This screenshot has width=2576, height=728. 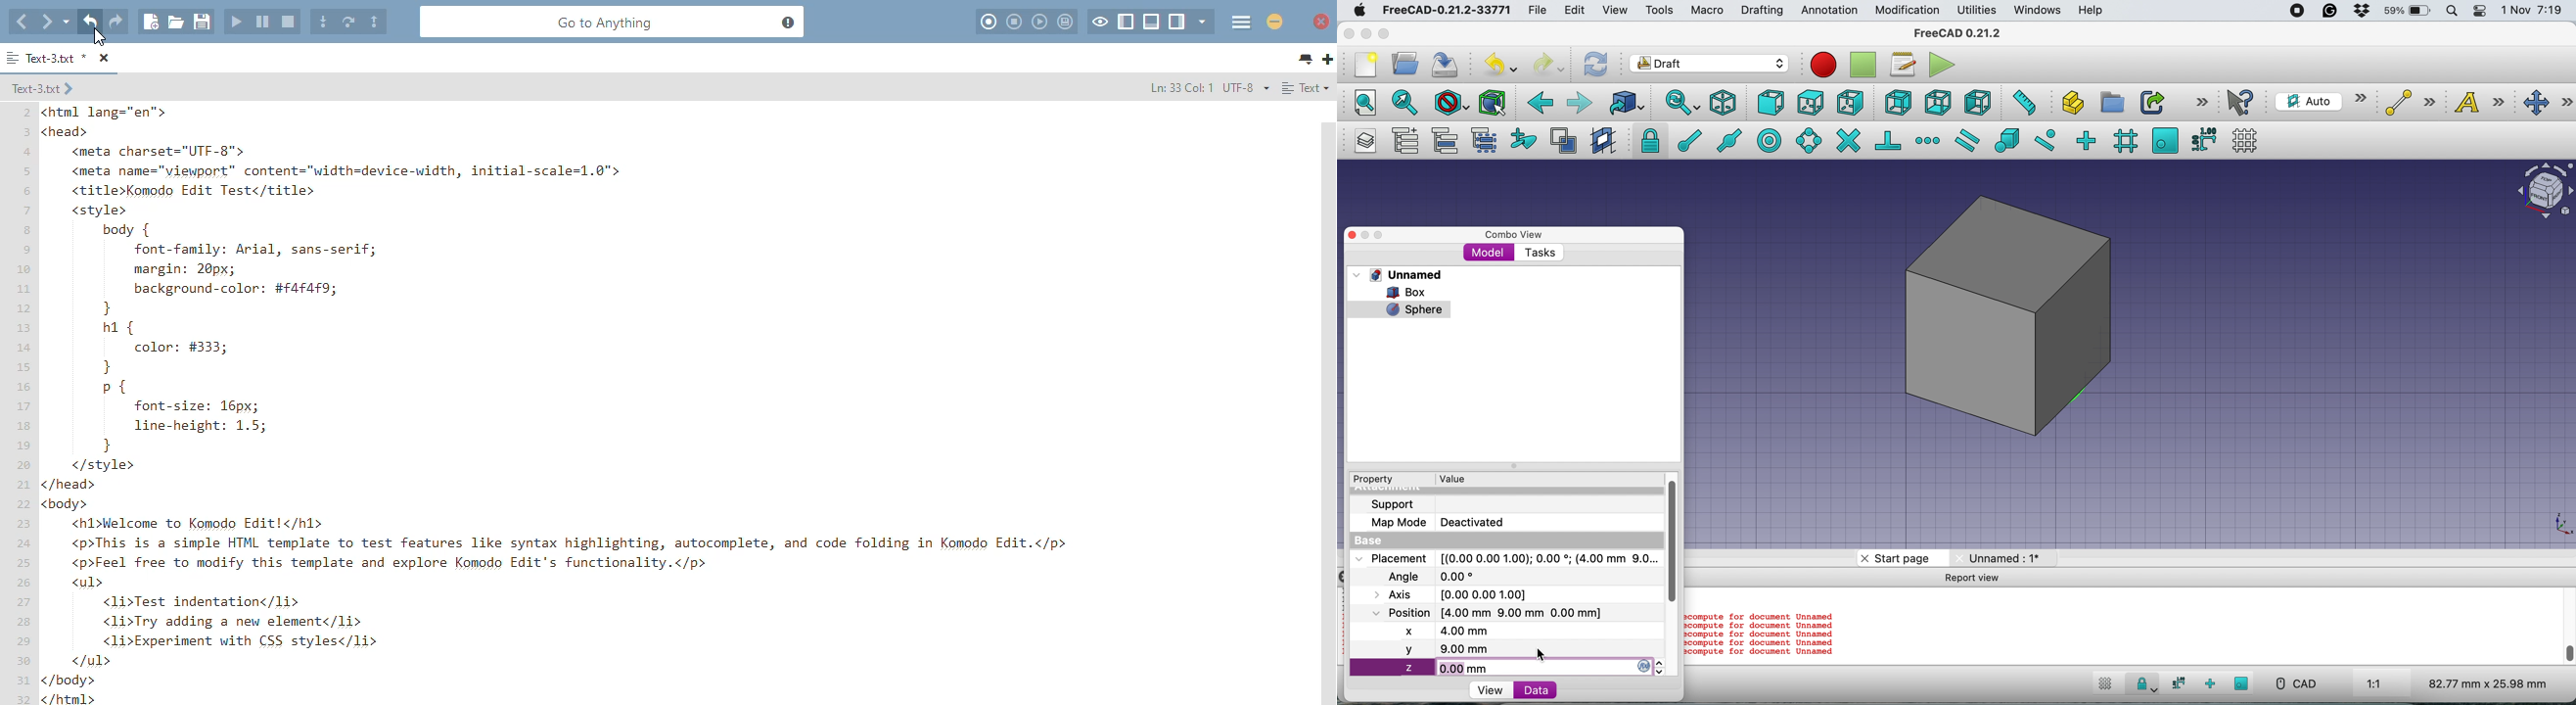 I want to click on macro, so click(x=1706, y=10).